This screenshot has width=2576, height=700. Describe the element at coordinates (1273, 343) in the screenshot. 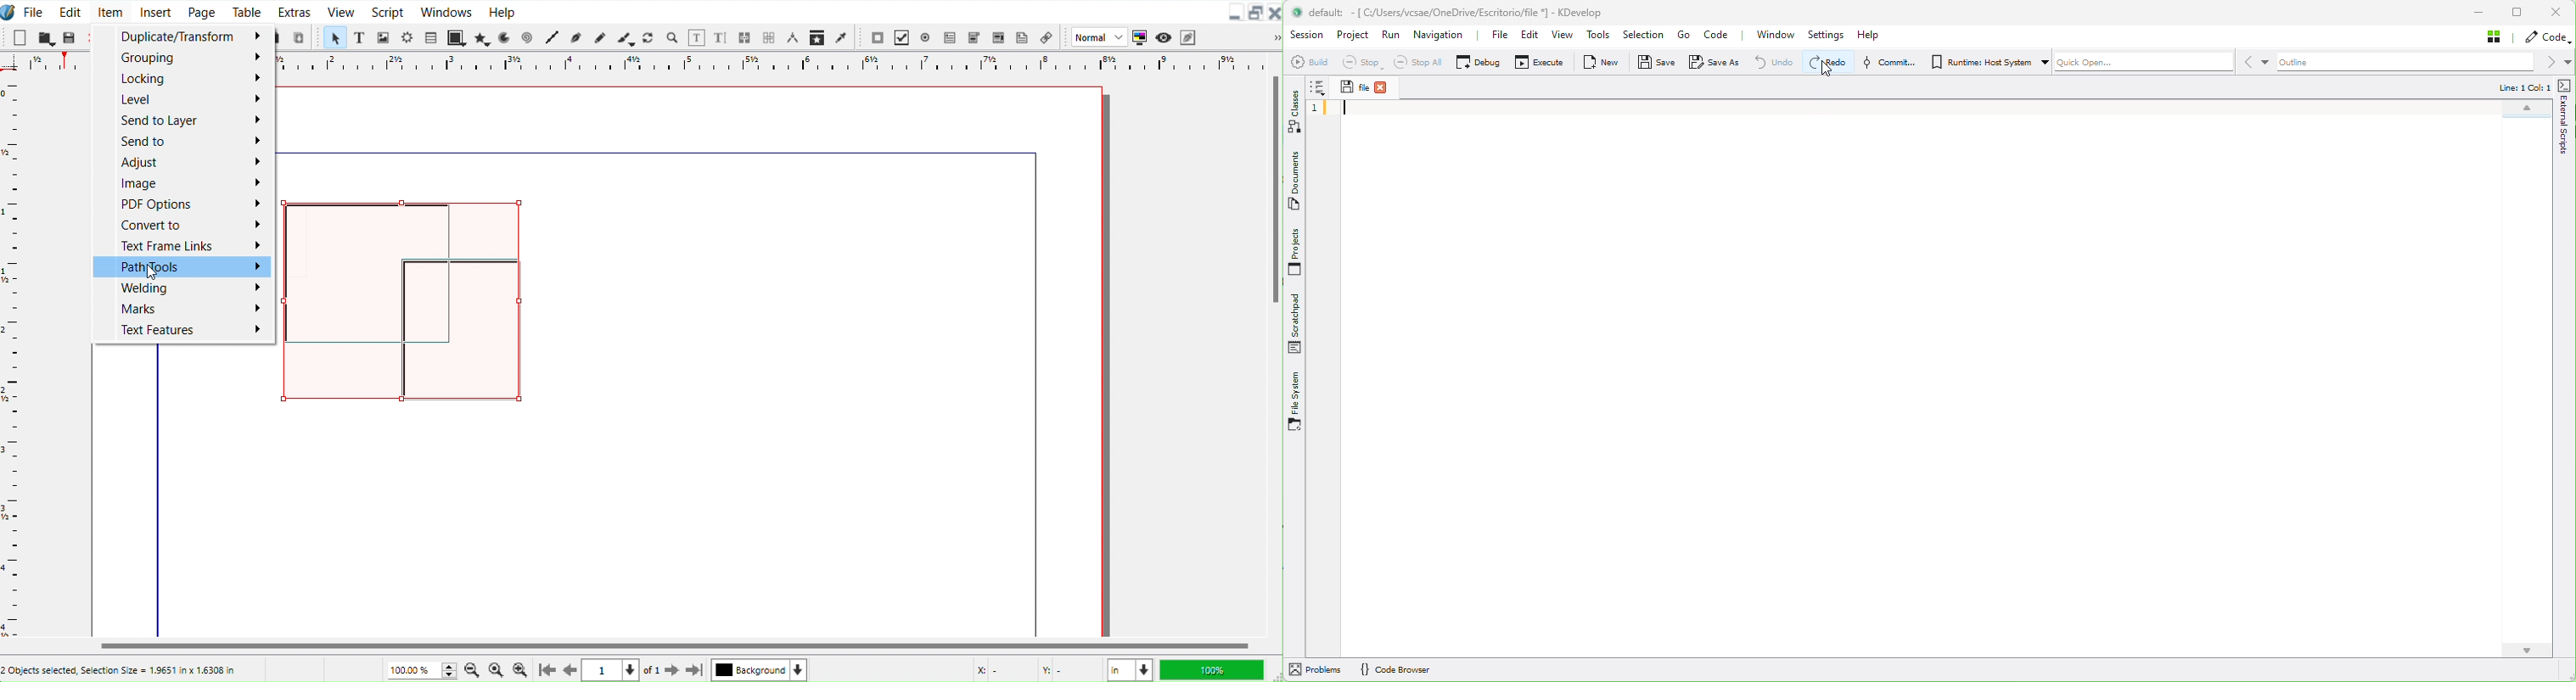

I see `Vertical Scroll Bar` at that location.